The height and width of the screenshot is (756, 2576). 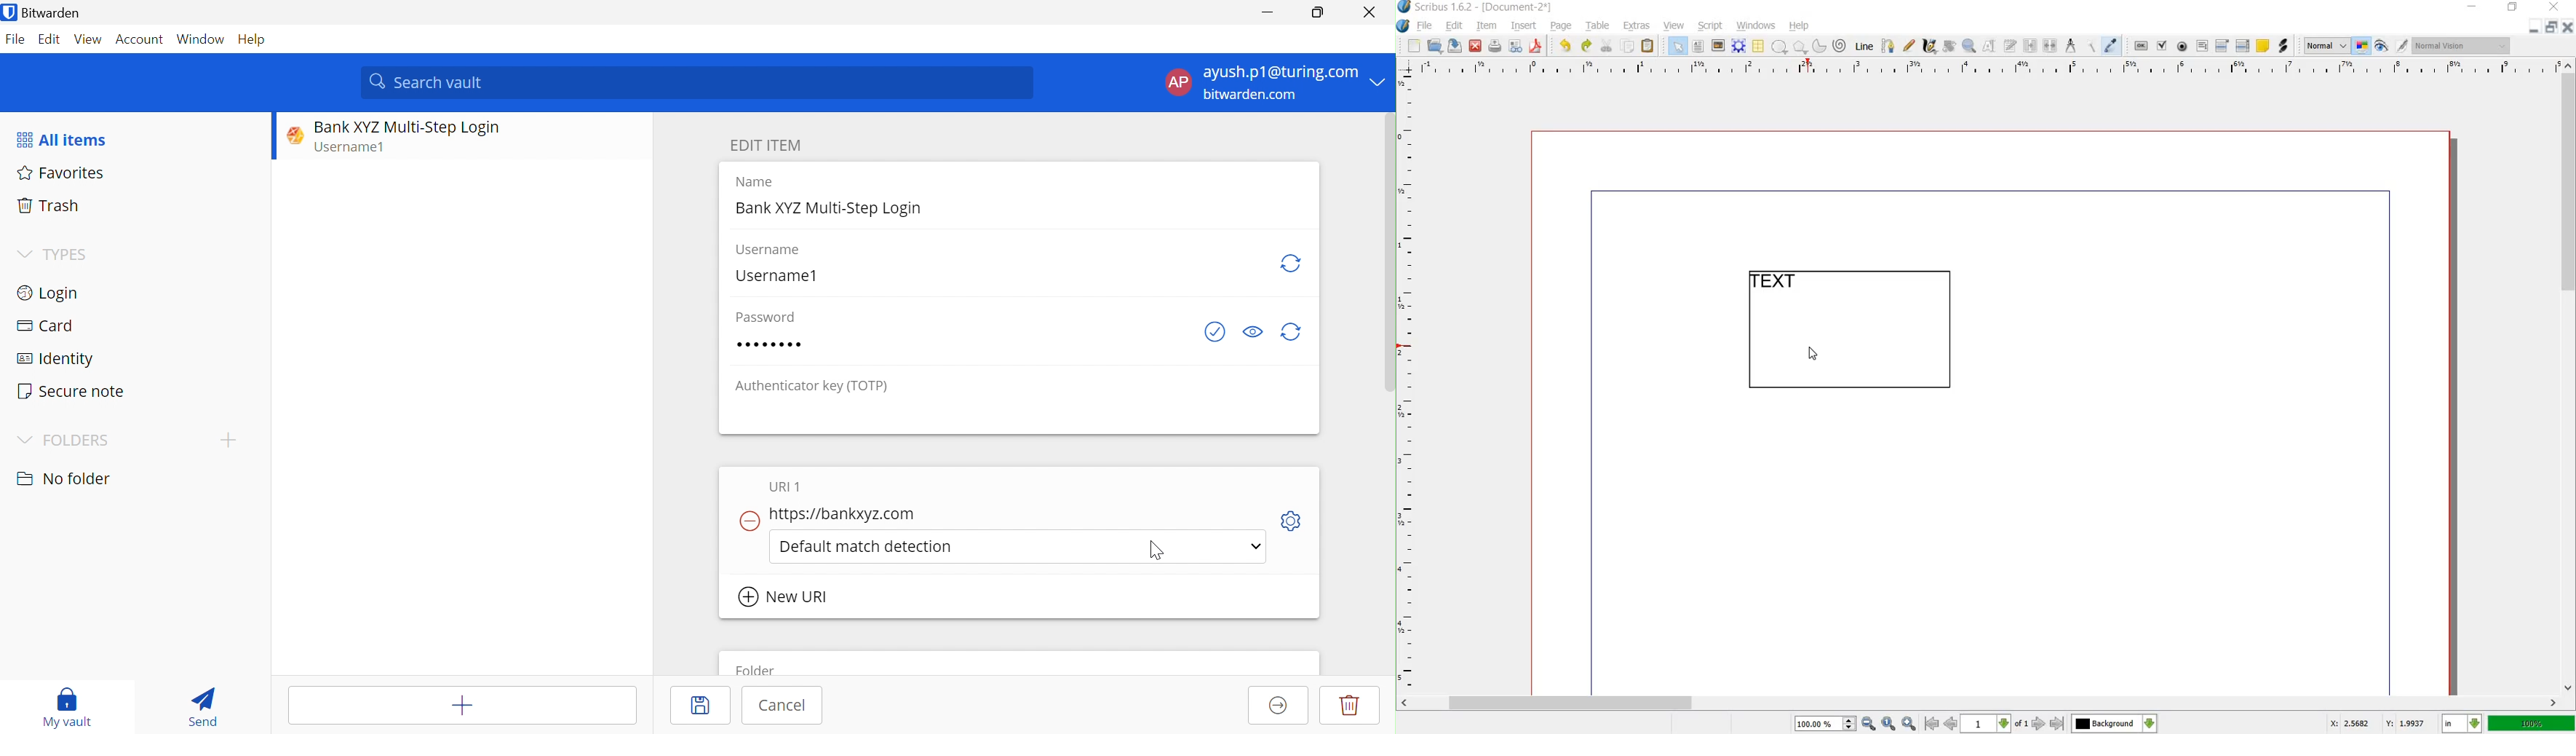 I want to click on edit in preview mode, so click(x=2403, y=46).